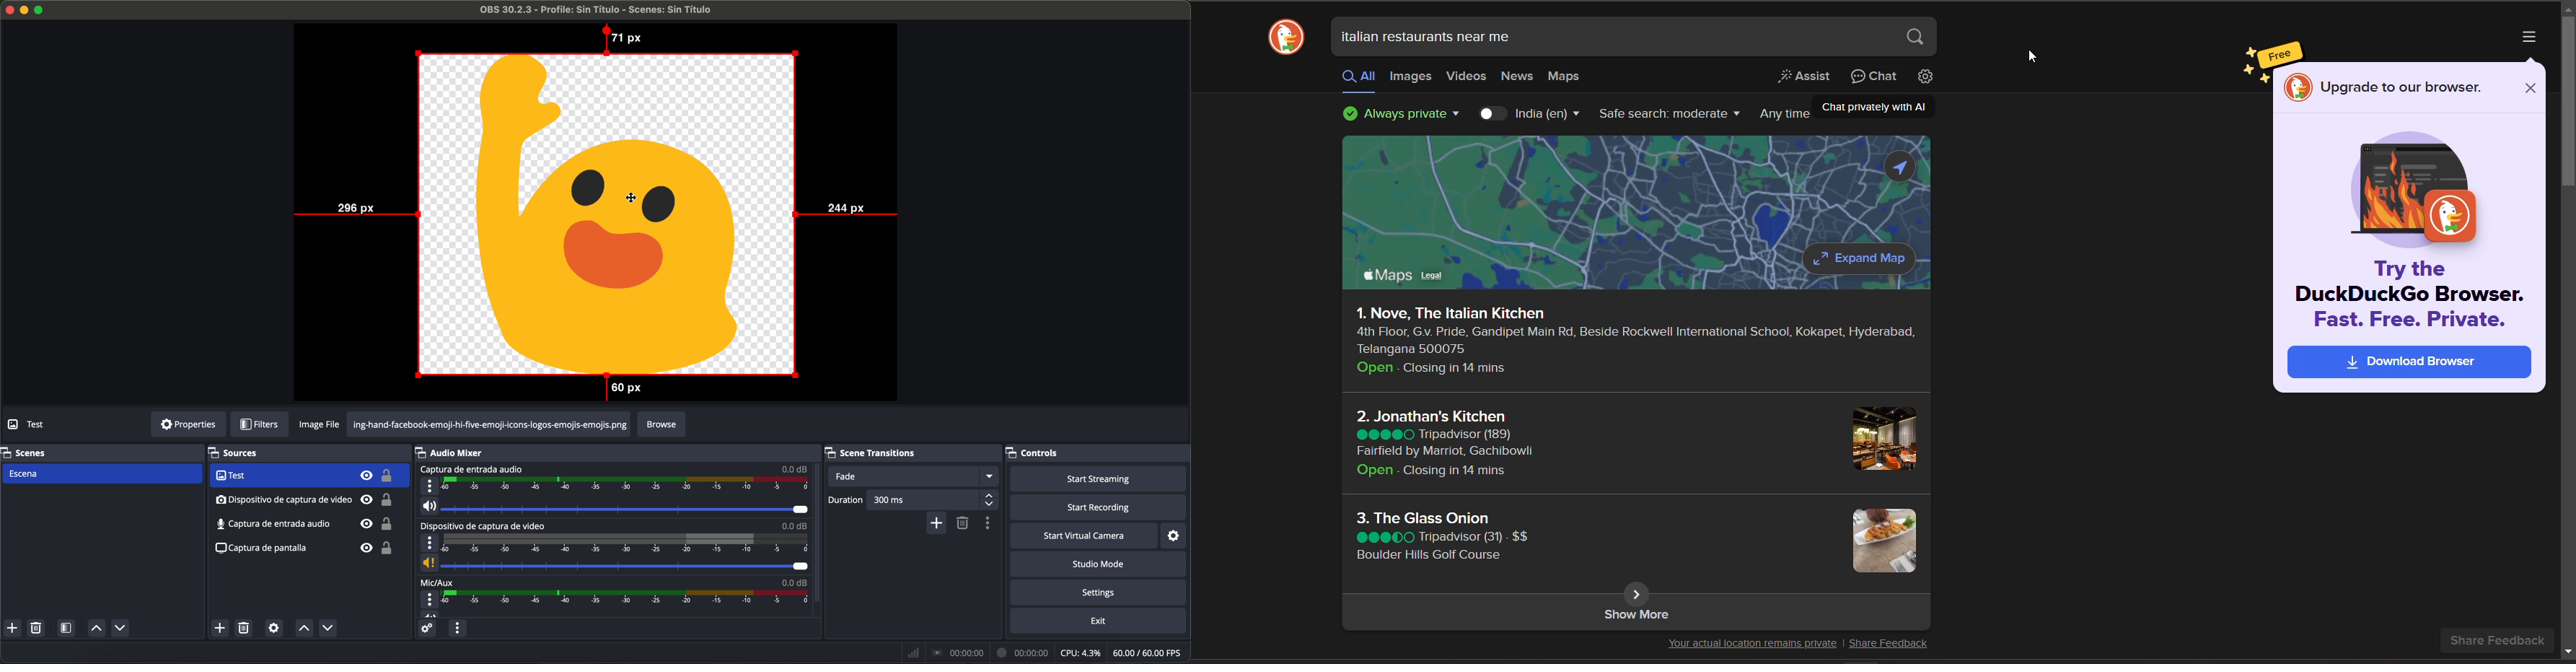 The image size is (2576, 672). I want to click on chat privately with AI, so click(1875, 77).